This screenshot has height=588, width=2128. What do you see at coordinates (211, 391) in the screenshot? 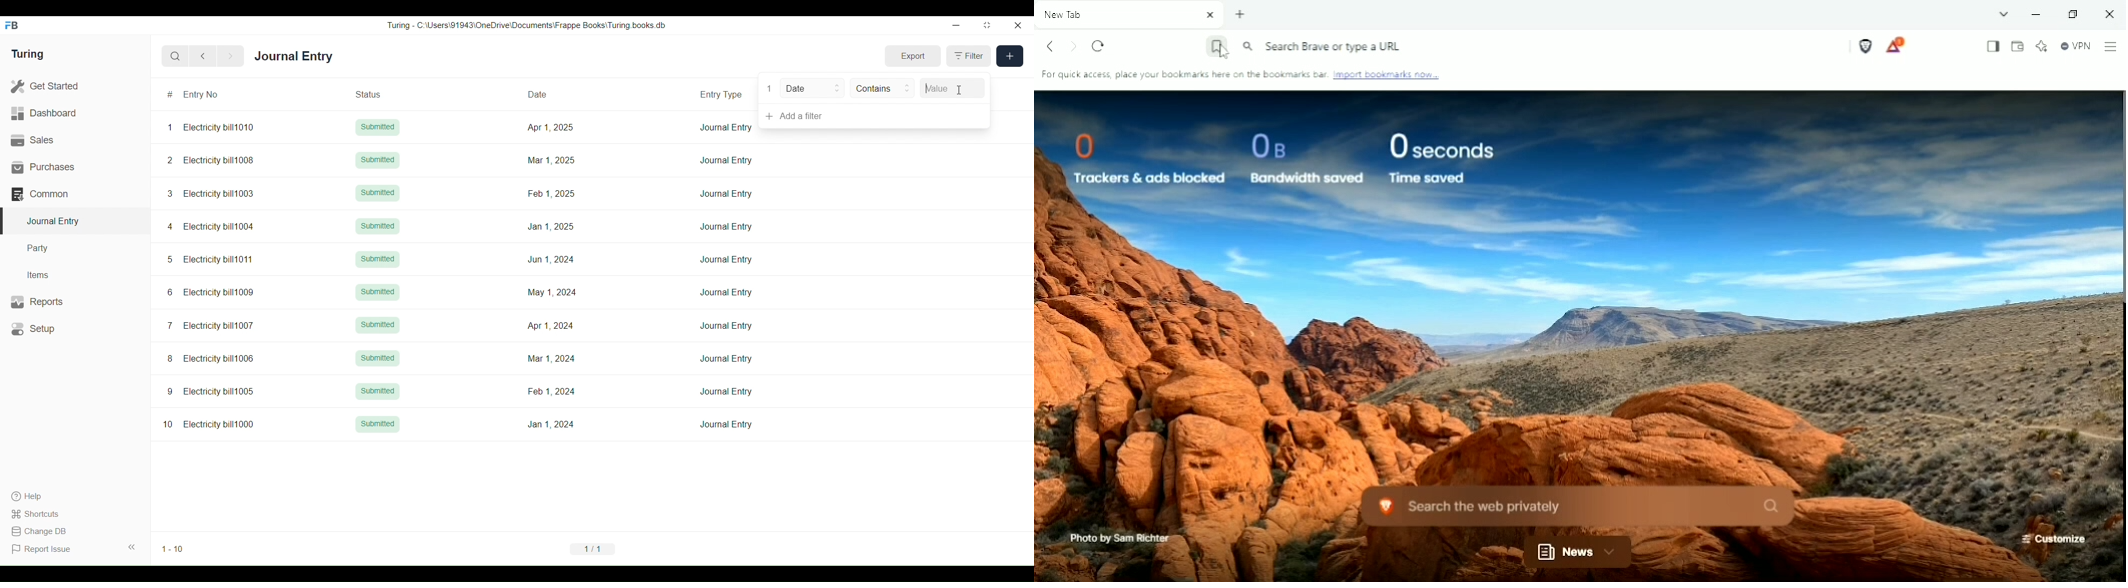
I see `9 Electricity bill1005` at bounding box center [211, 391].